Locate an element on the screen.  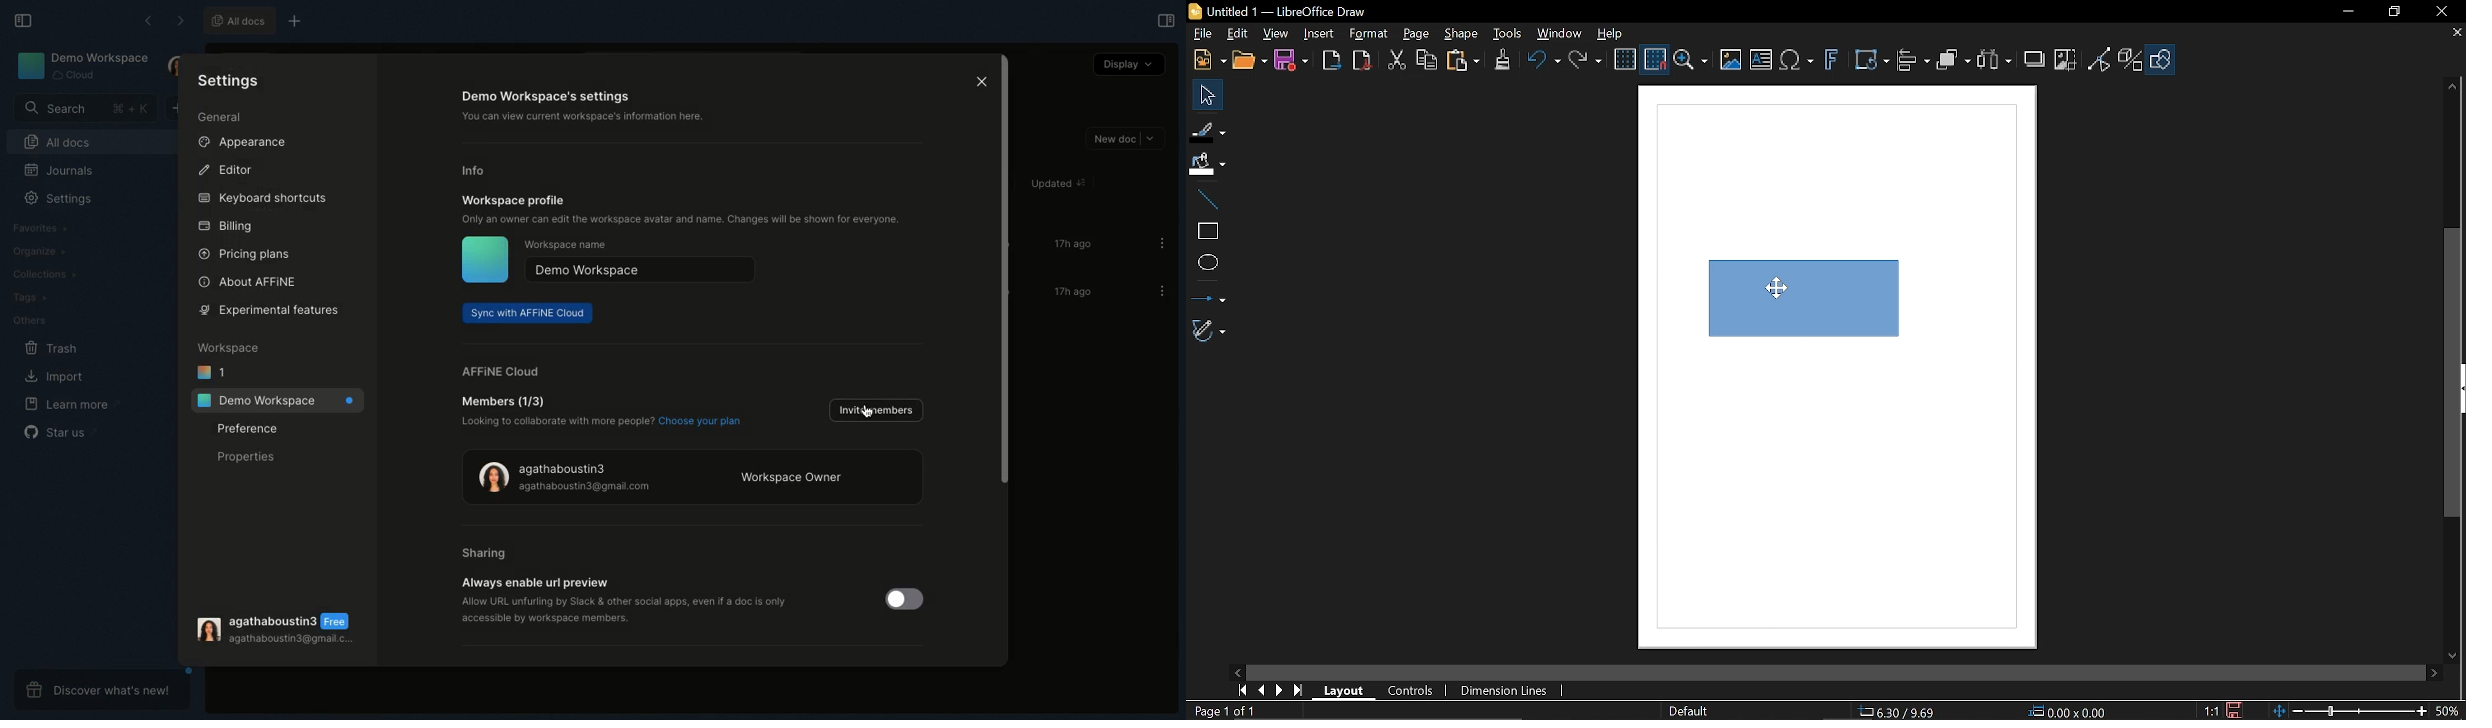
Controls is located at coordinates (1412, 690).